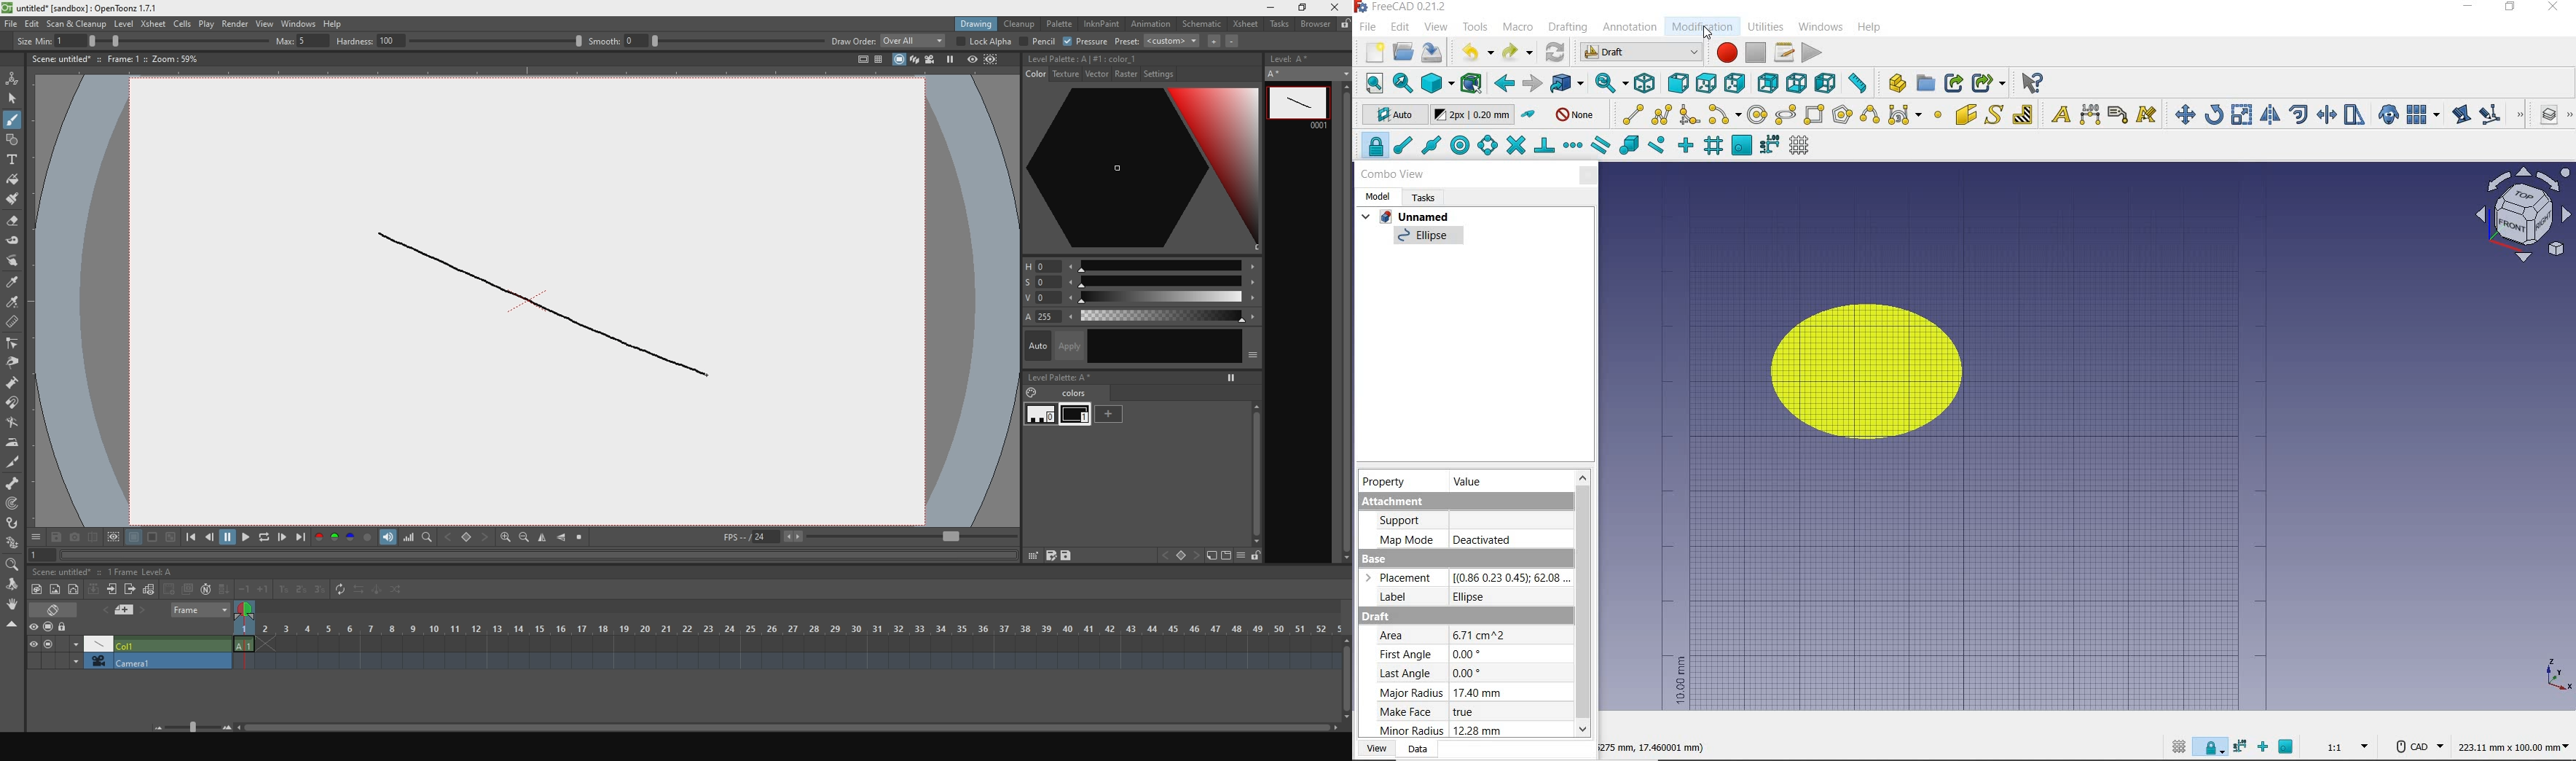 The image size is (2576, 784). I want to click on settings, so click(1165, 74).